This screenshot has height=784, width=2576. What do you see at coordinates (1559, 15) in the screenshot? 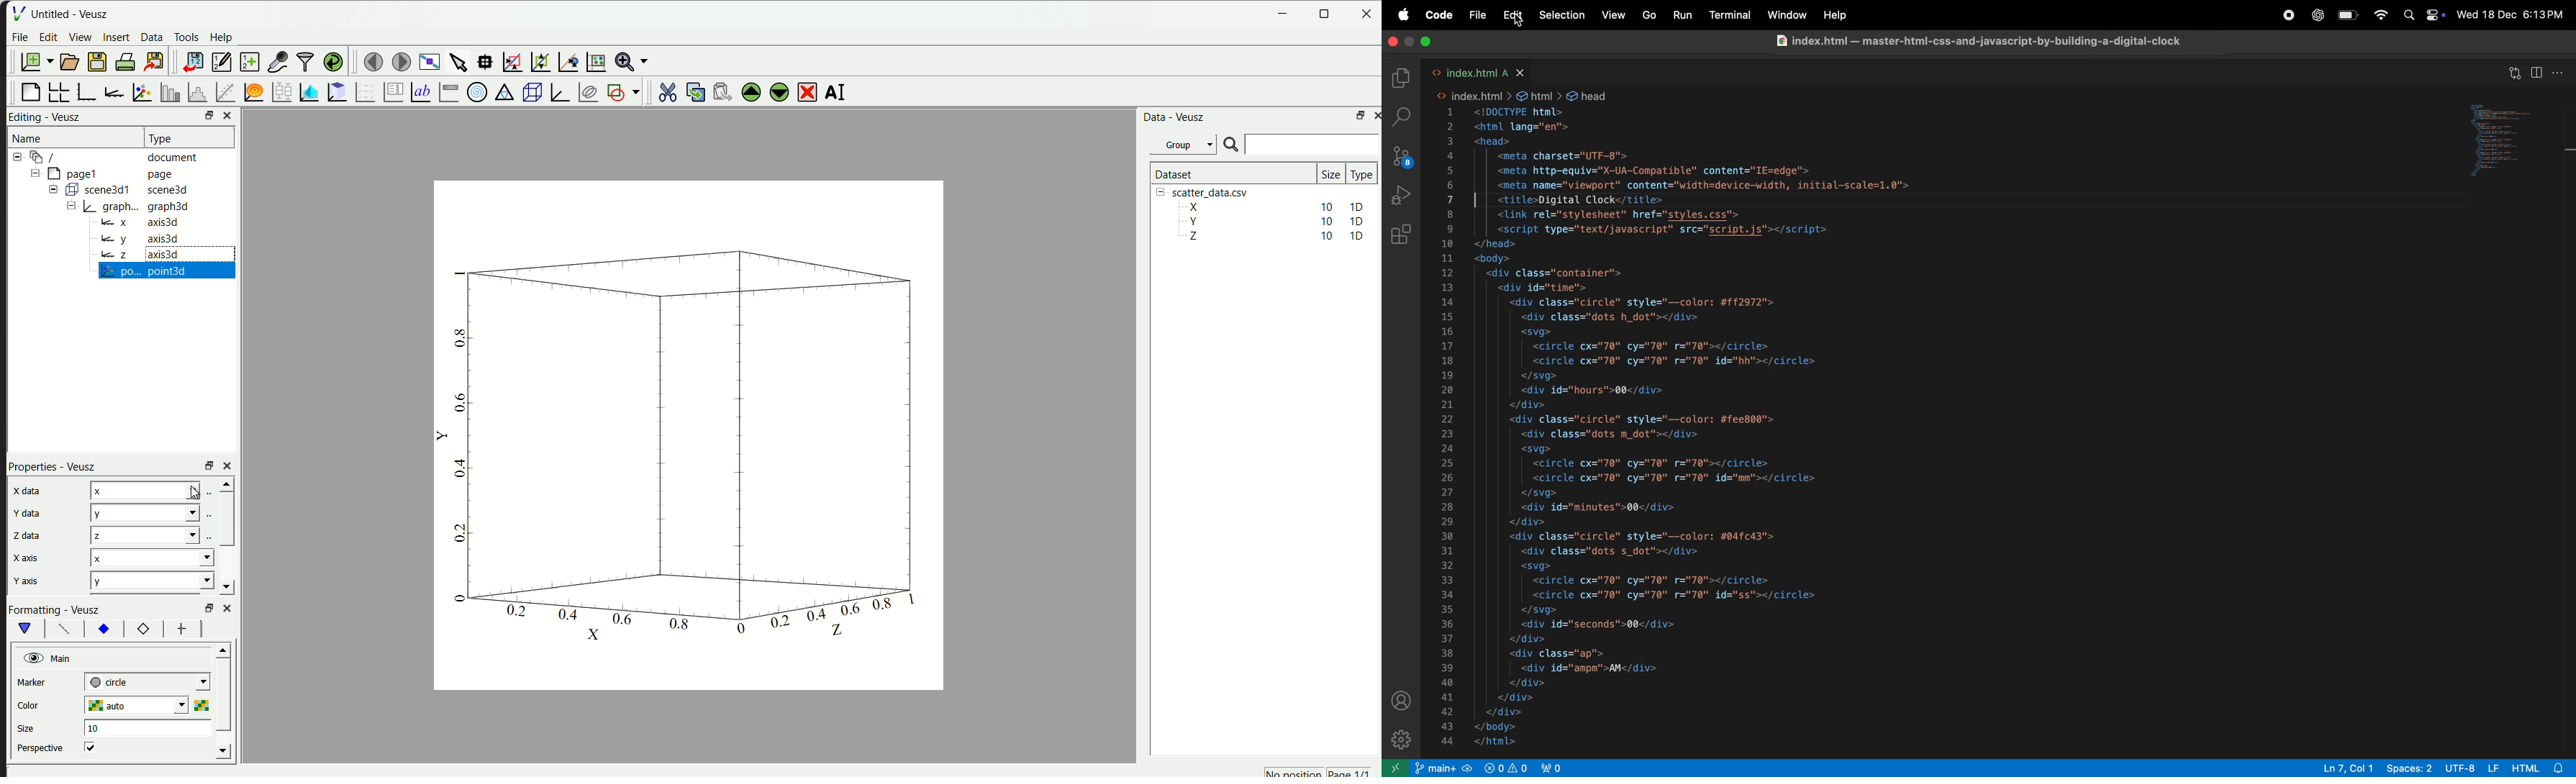
I see `selection` at bounding box center [1559, 15].